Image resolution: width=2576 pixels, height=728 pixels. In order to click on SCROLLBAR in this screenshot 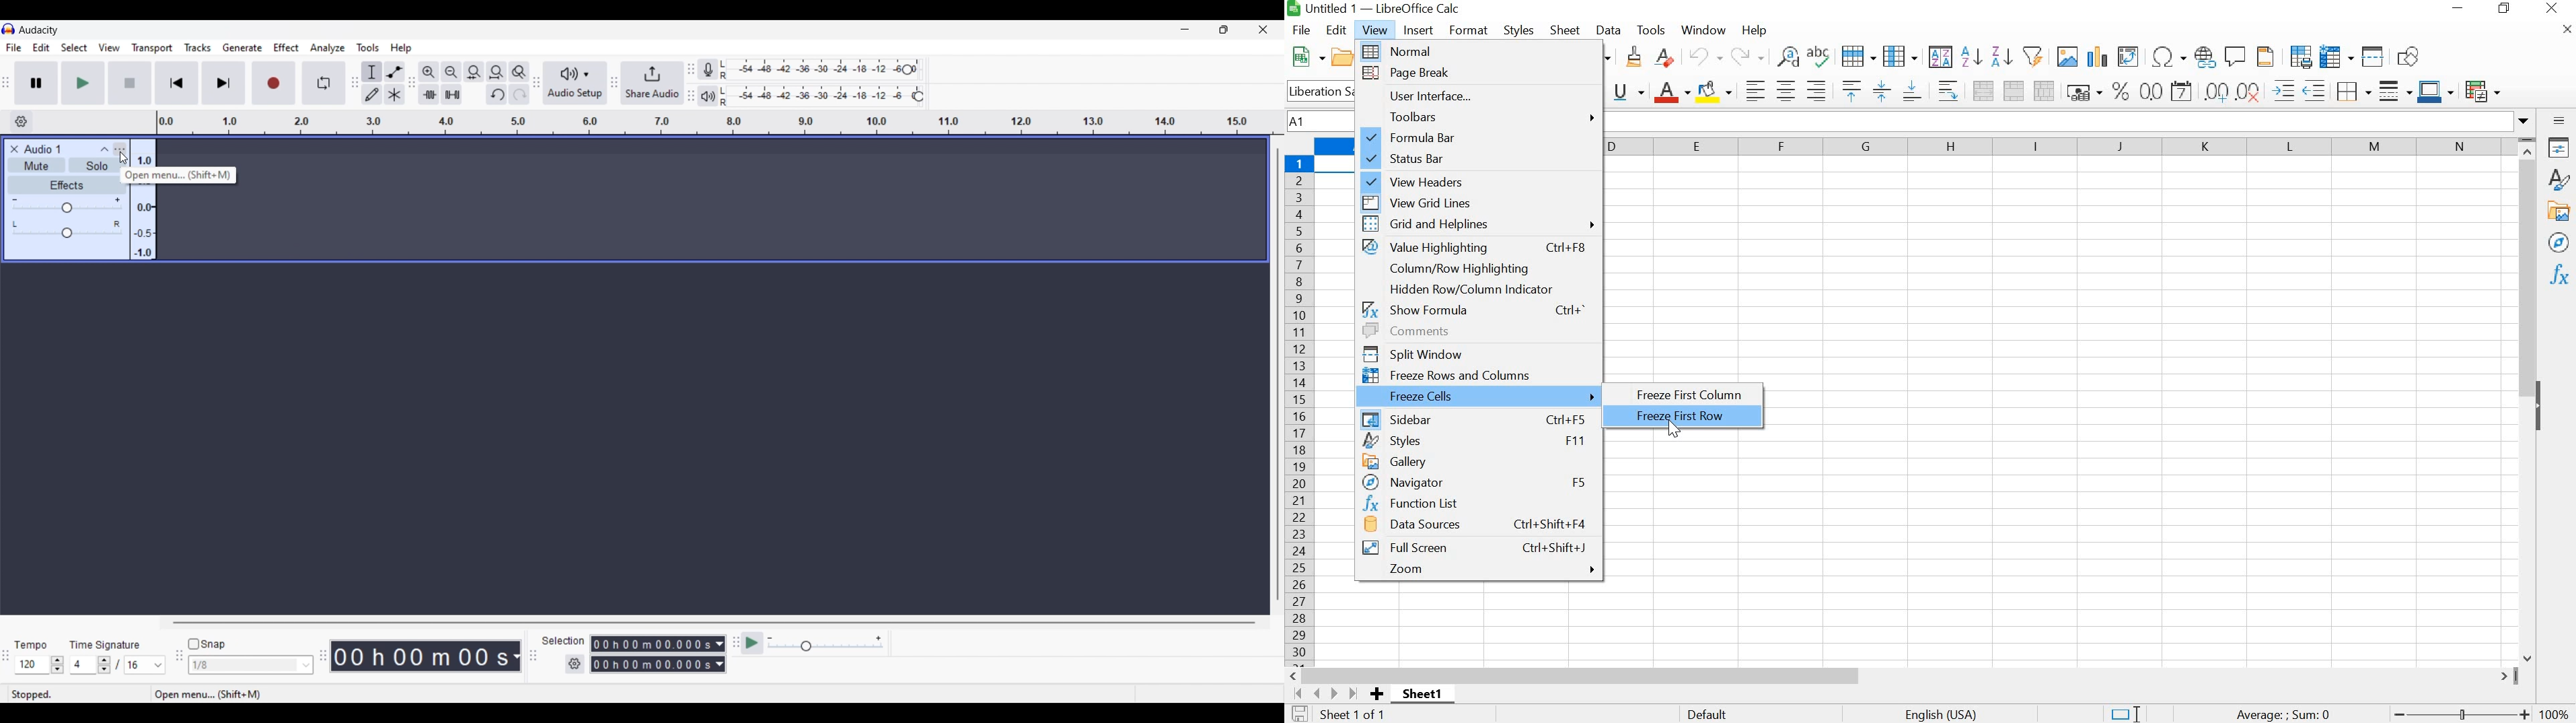, I will do `click(2530, 399)`.